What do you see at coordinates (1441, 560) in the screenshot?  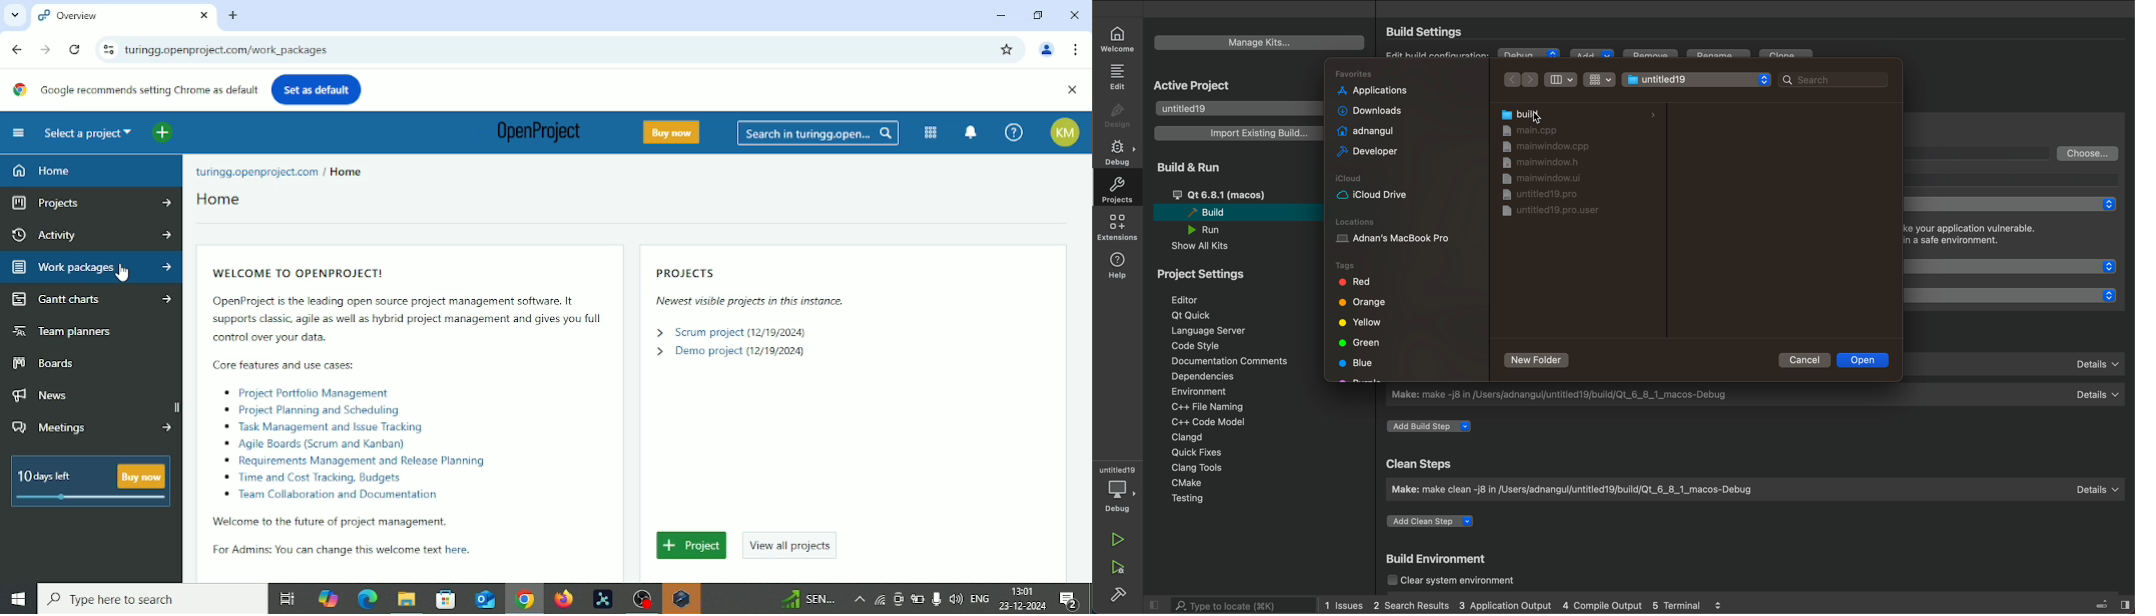 I see `build environment ` at bounding box center [1441, 560].